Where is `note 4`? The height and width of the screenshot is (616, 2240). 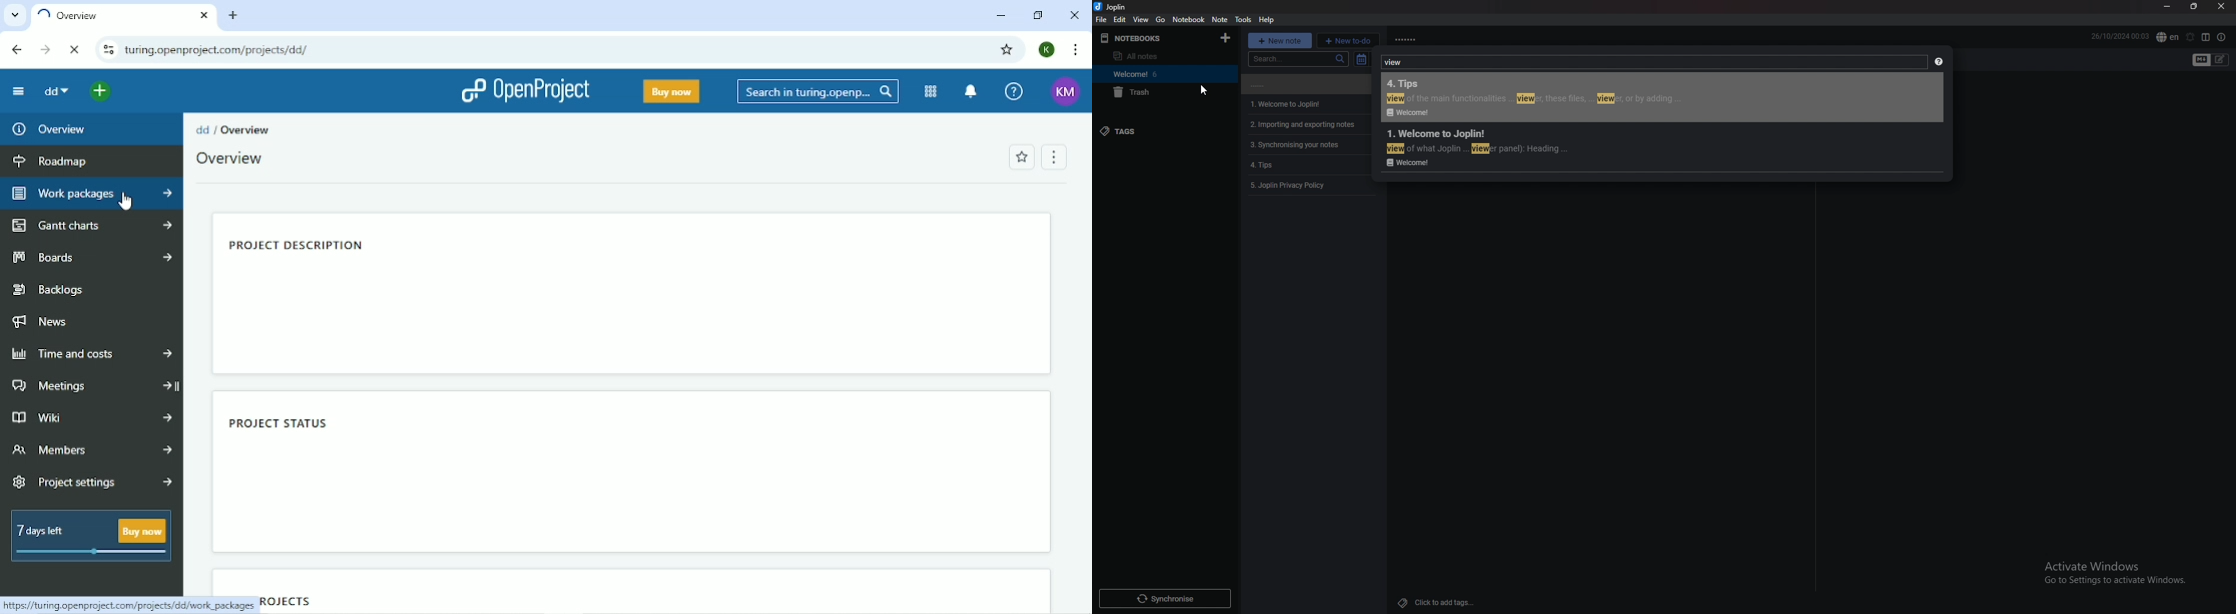 note 4 is located at coordinates (1310, 145).